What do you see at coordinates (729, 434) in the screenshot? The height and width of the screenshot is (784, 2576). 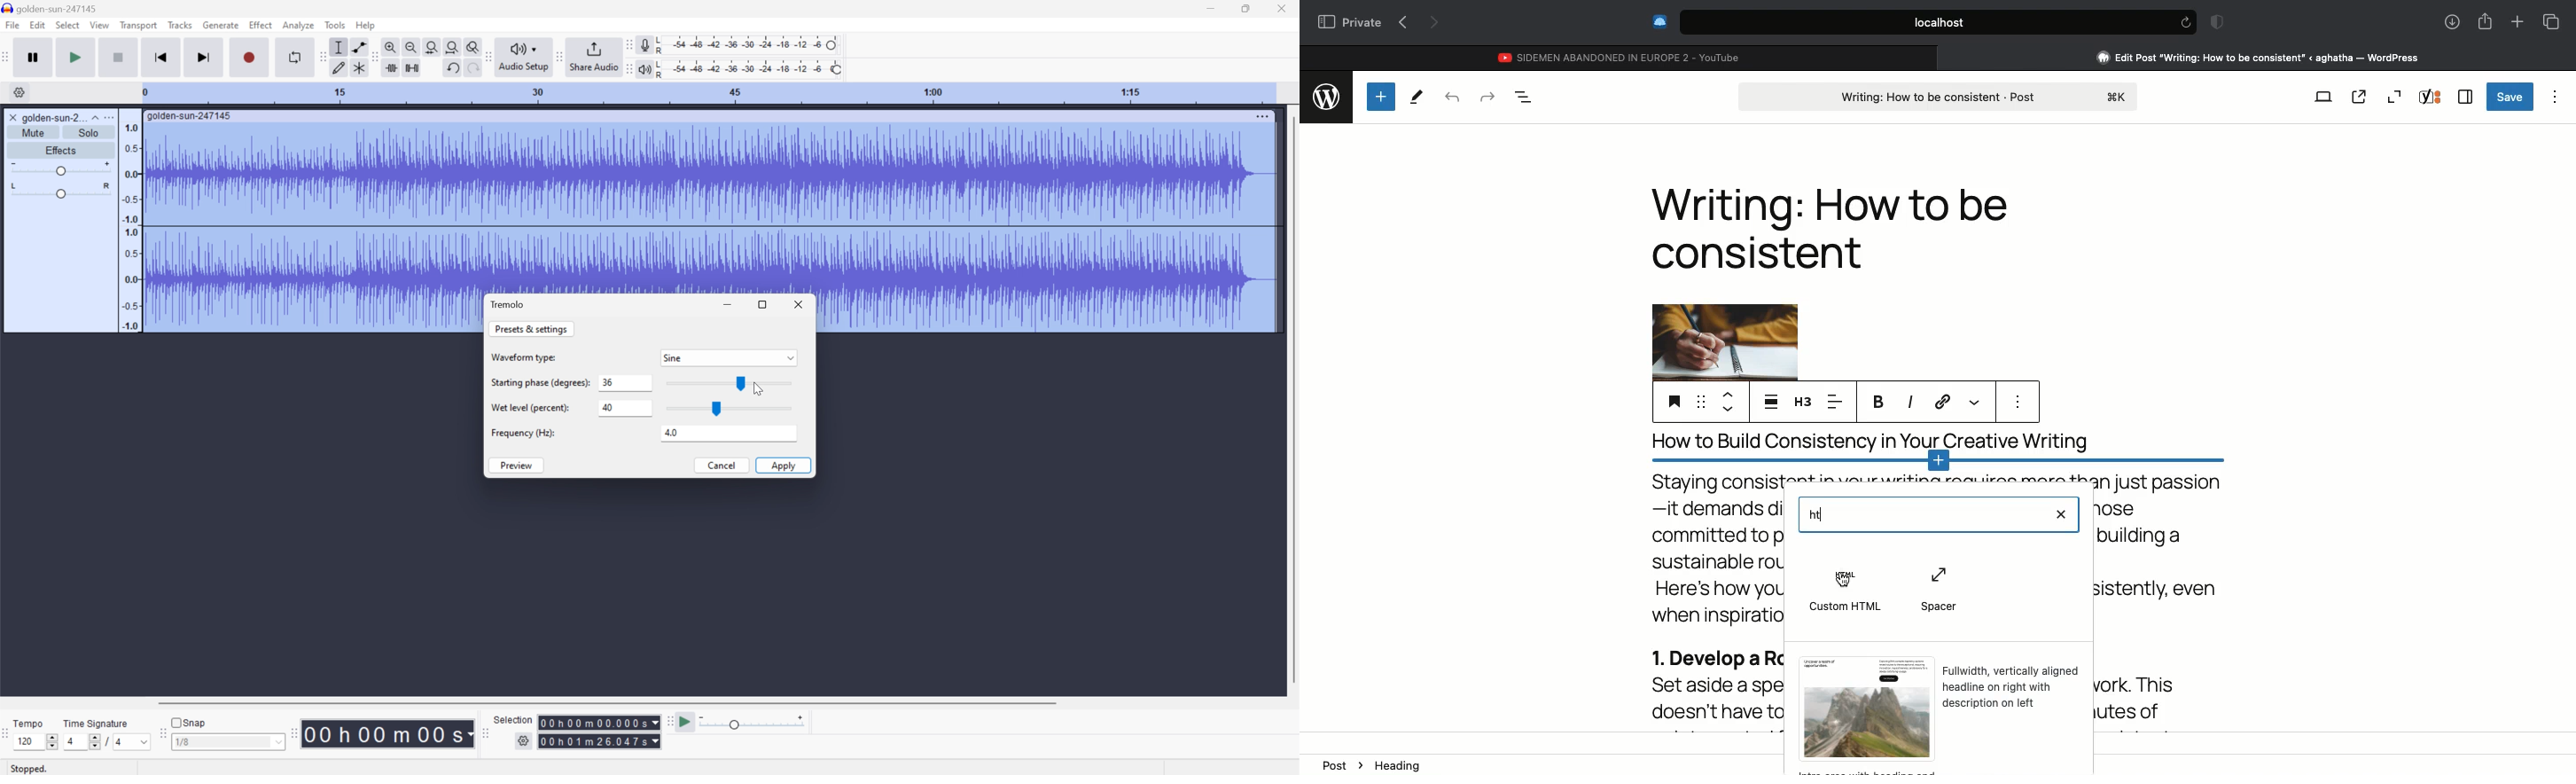 I see `4.0` at bounding box center [729, 434].